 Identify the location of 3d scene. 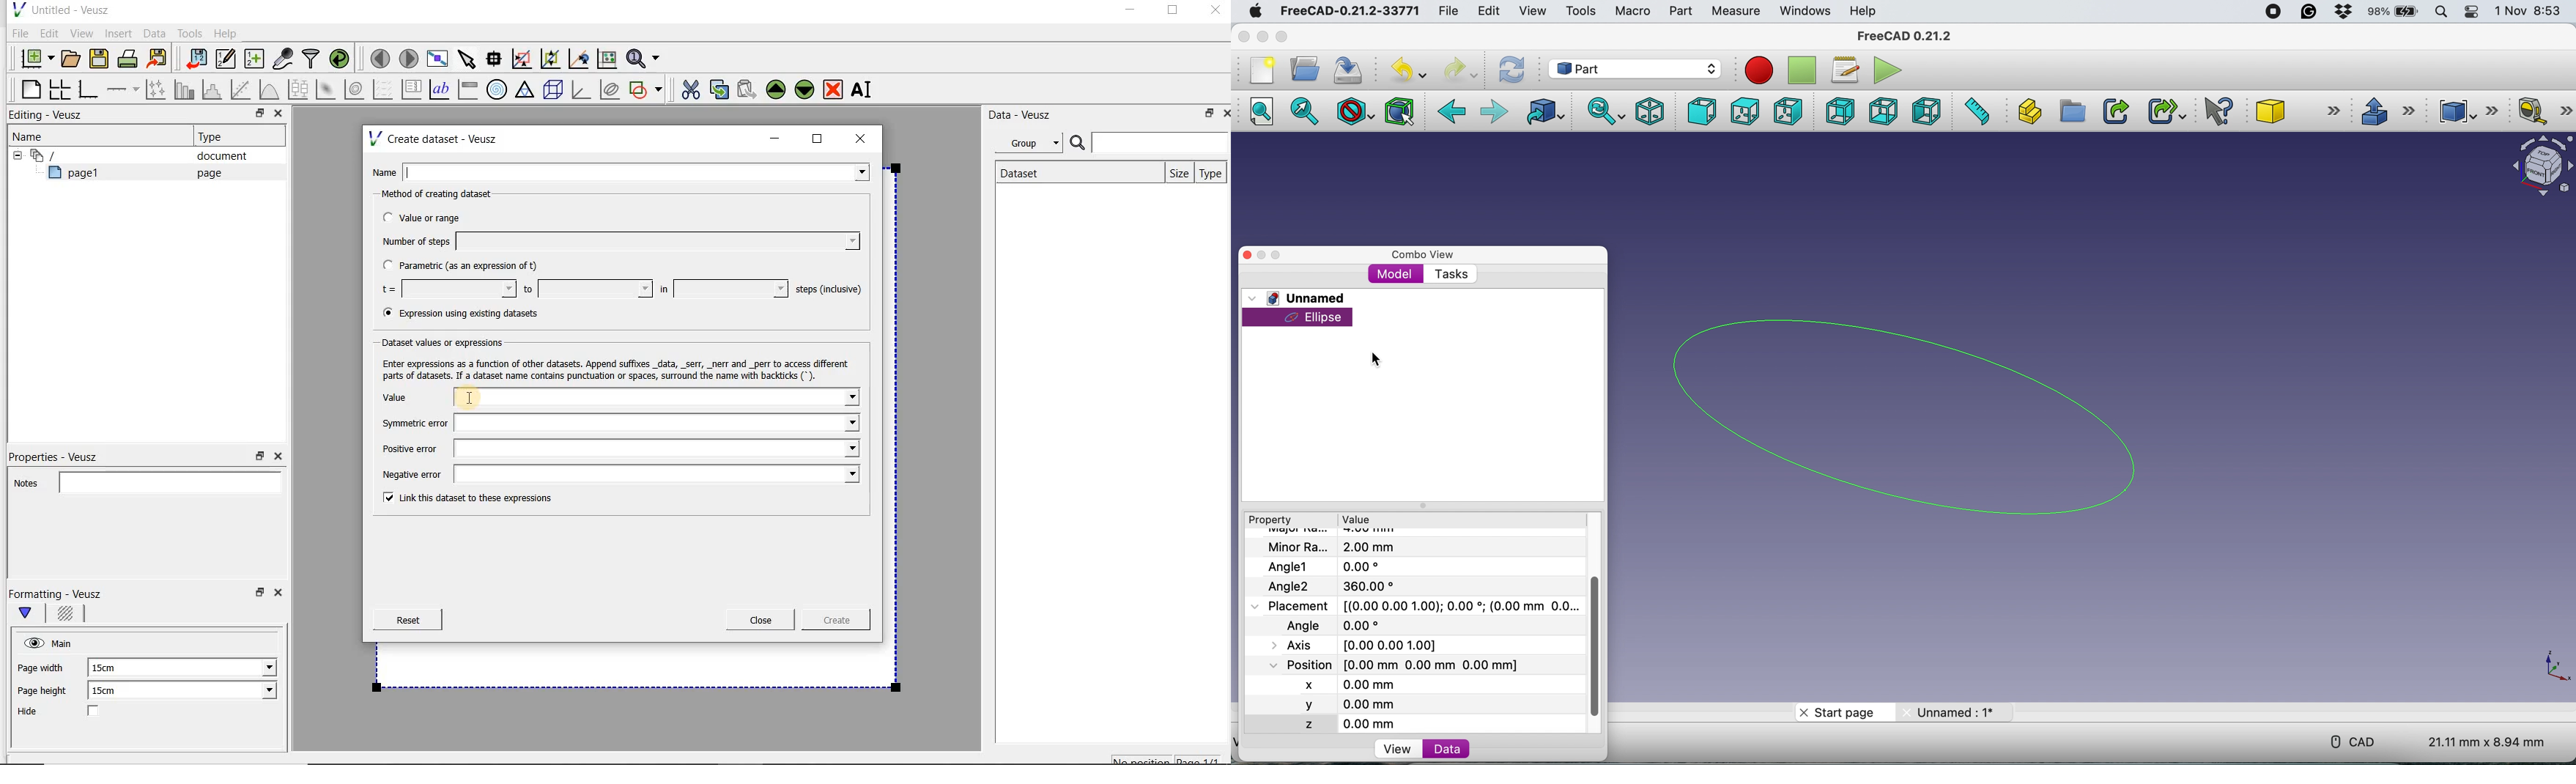
(554, 91).